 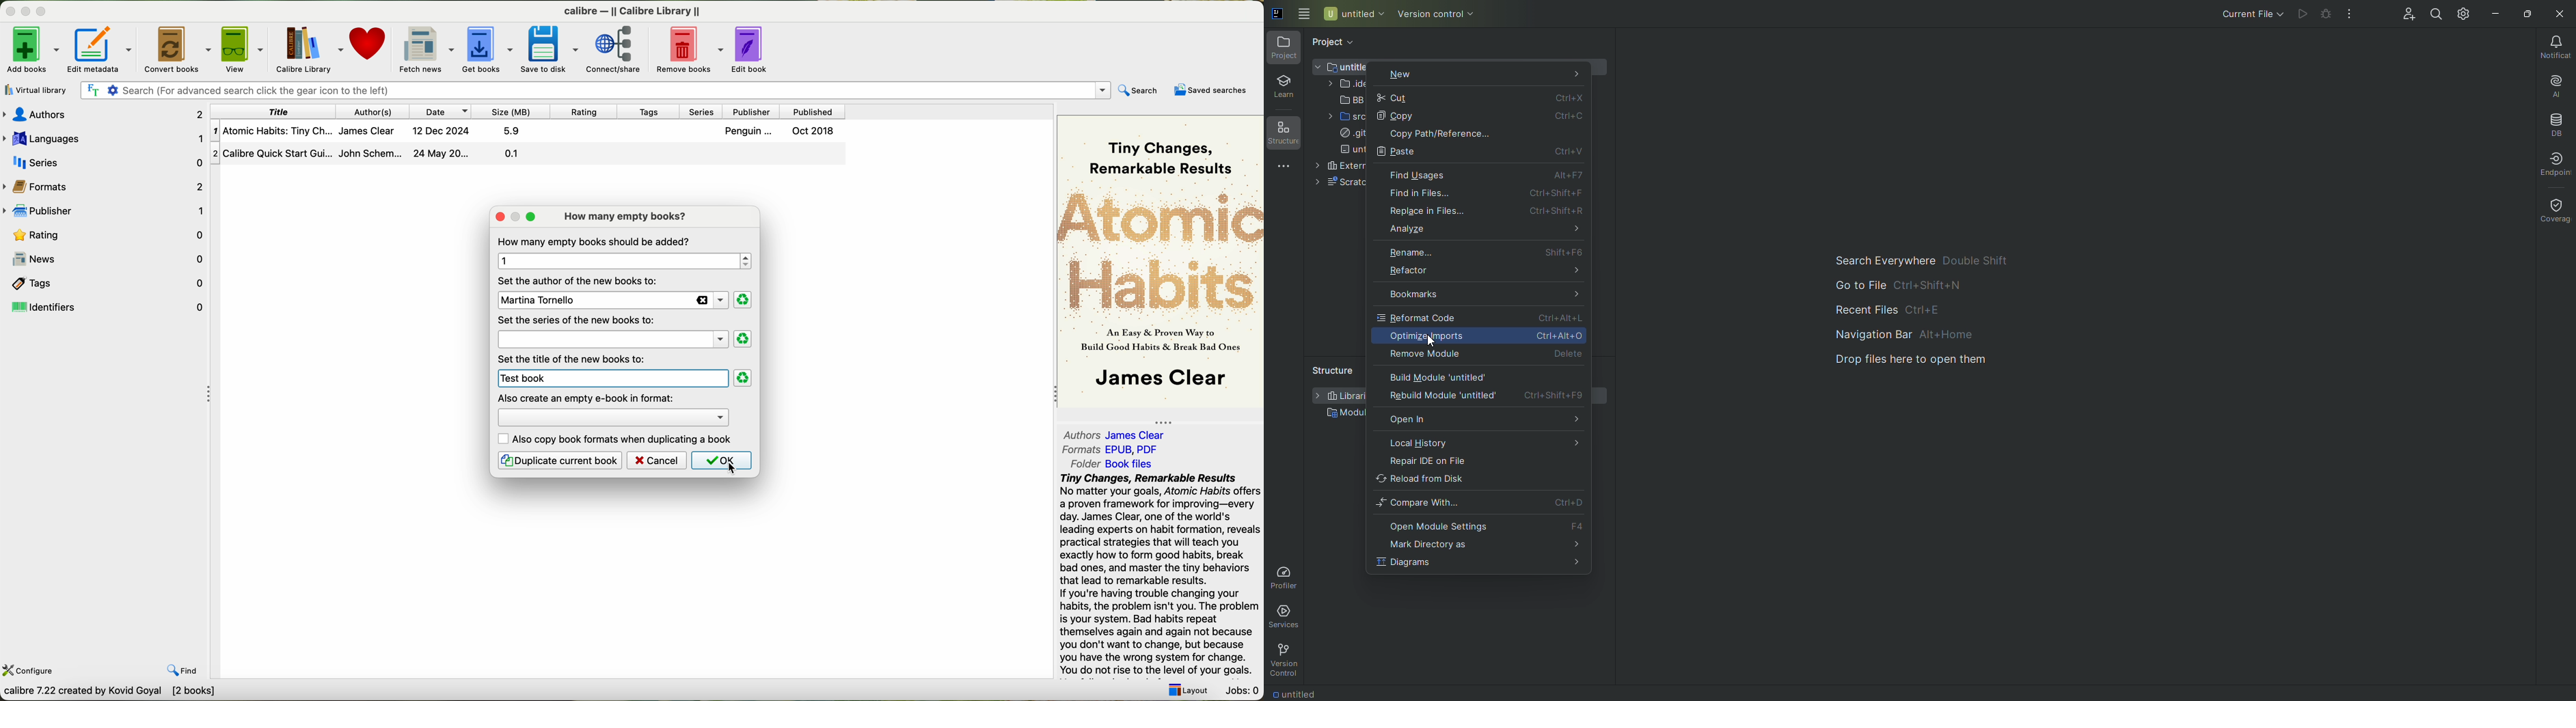 I want to click on Diagrams, so click(x=1480, y=564).